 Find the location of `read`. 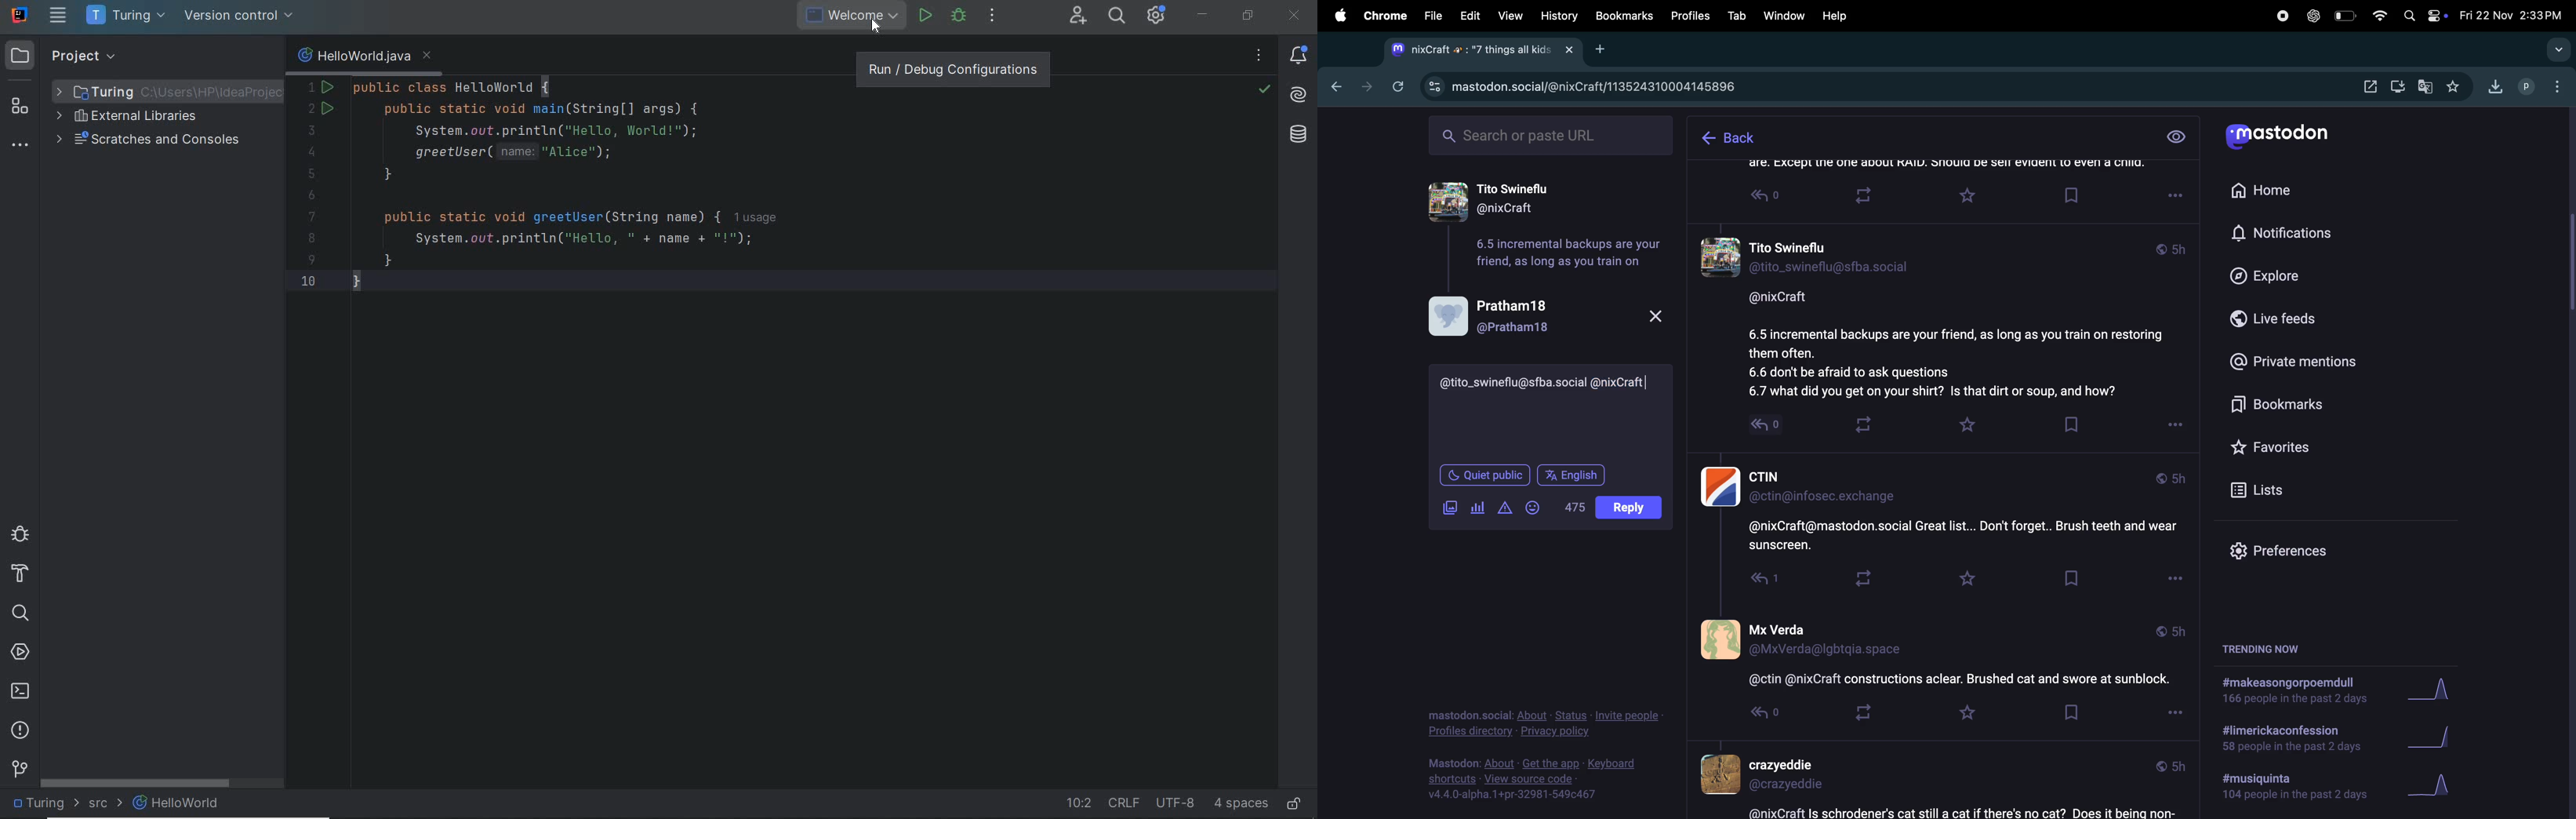

read is located at coordinates (1773, 432).